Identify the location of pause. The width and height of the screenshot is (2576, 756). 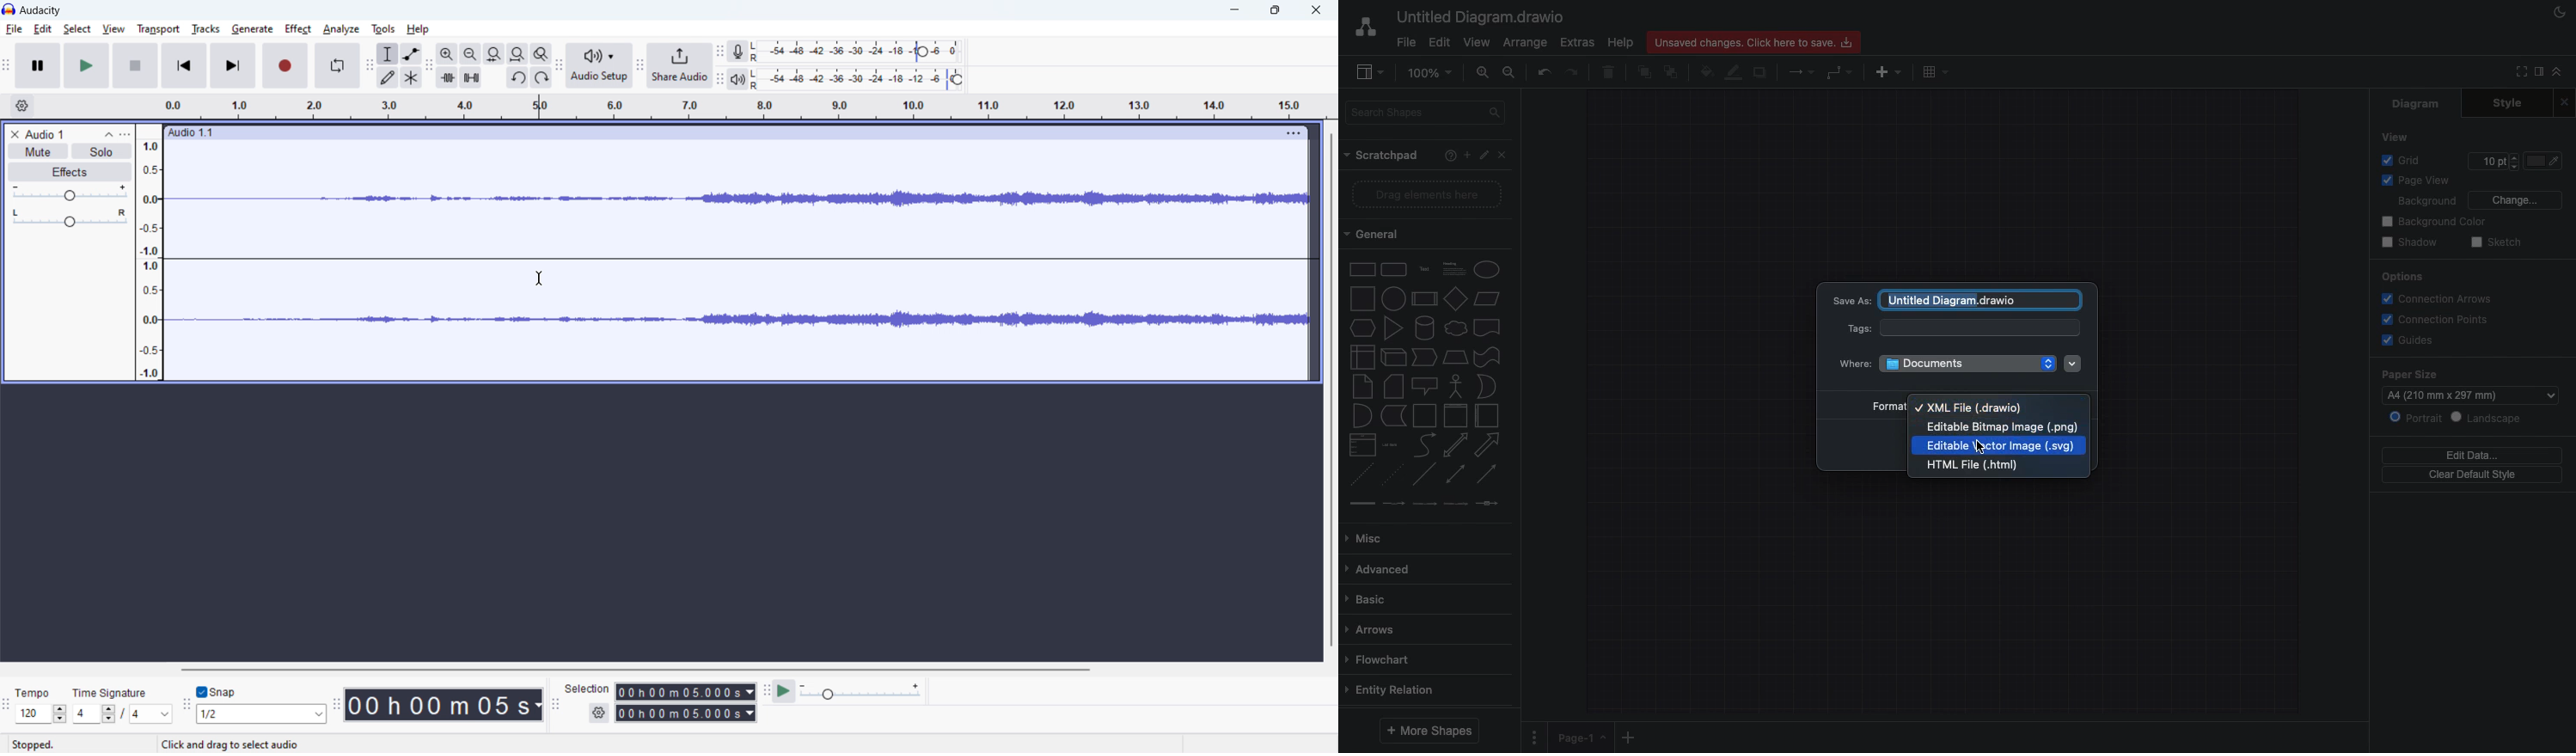
(135, 66).